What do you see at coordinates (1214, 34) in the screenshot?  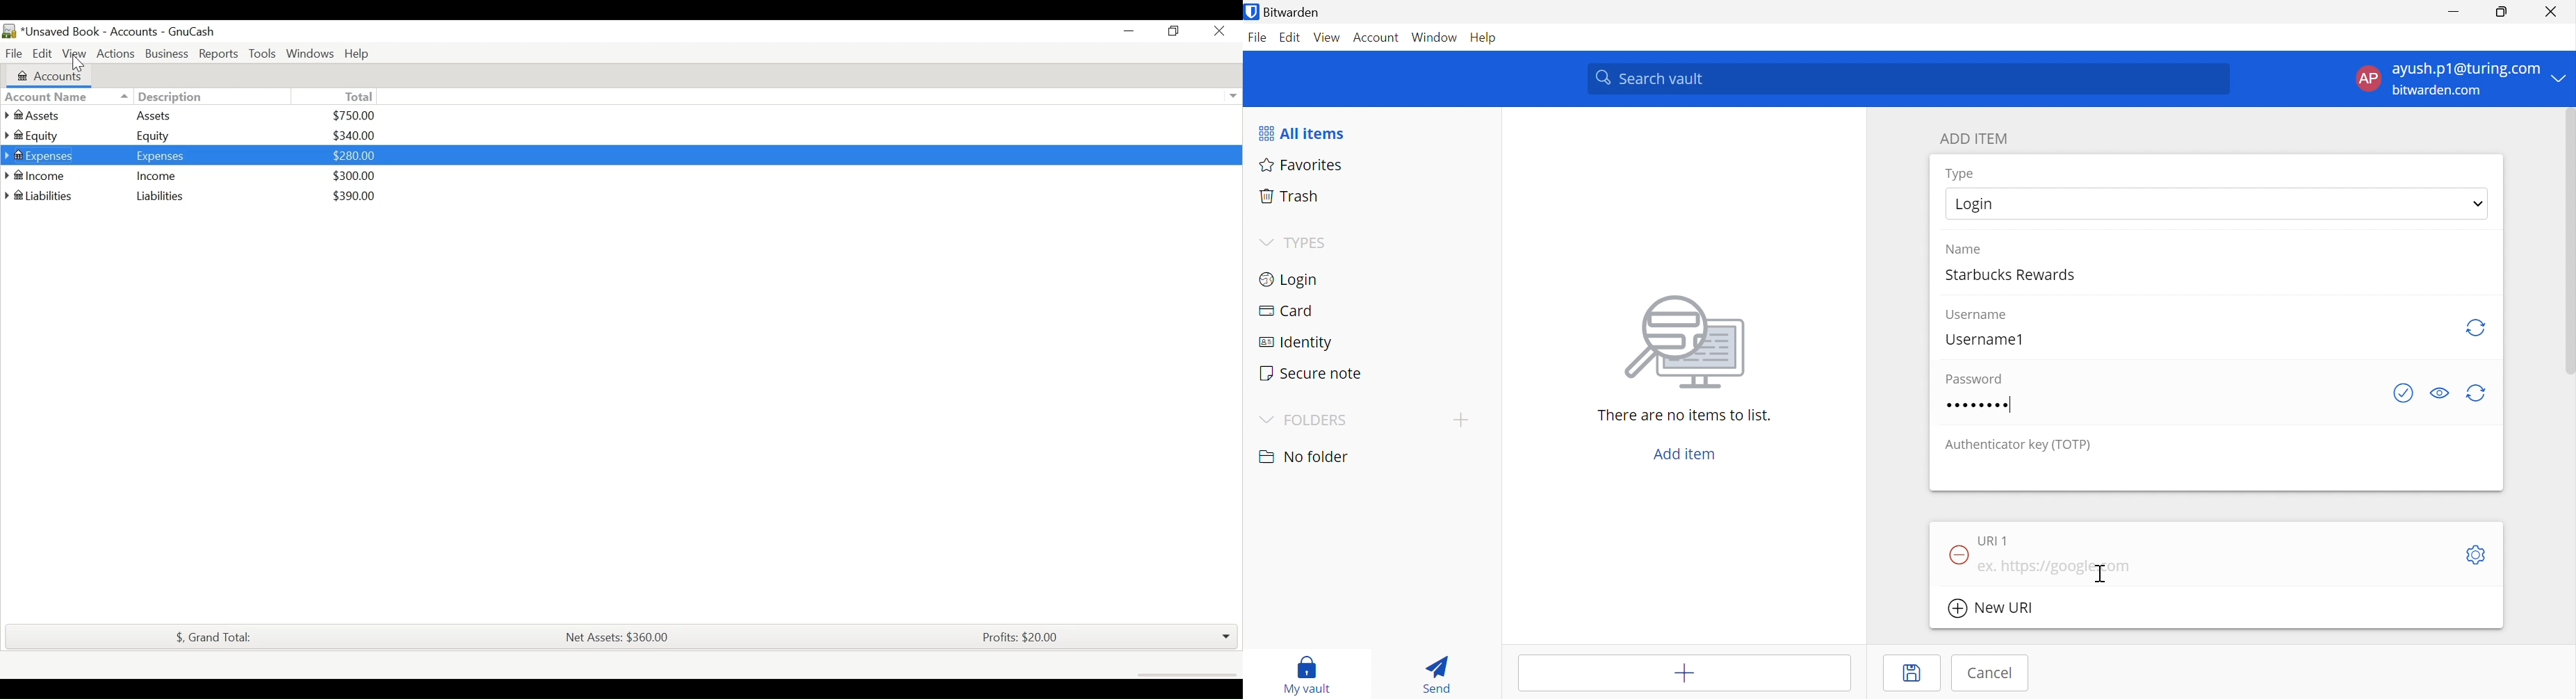 I see `Close` at bounding box center [1214, 34].